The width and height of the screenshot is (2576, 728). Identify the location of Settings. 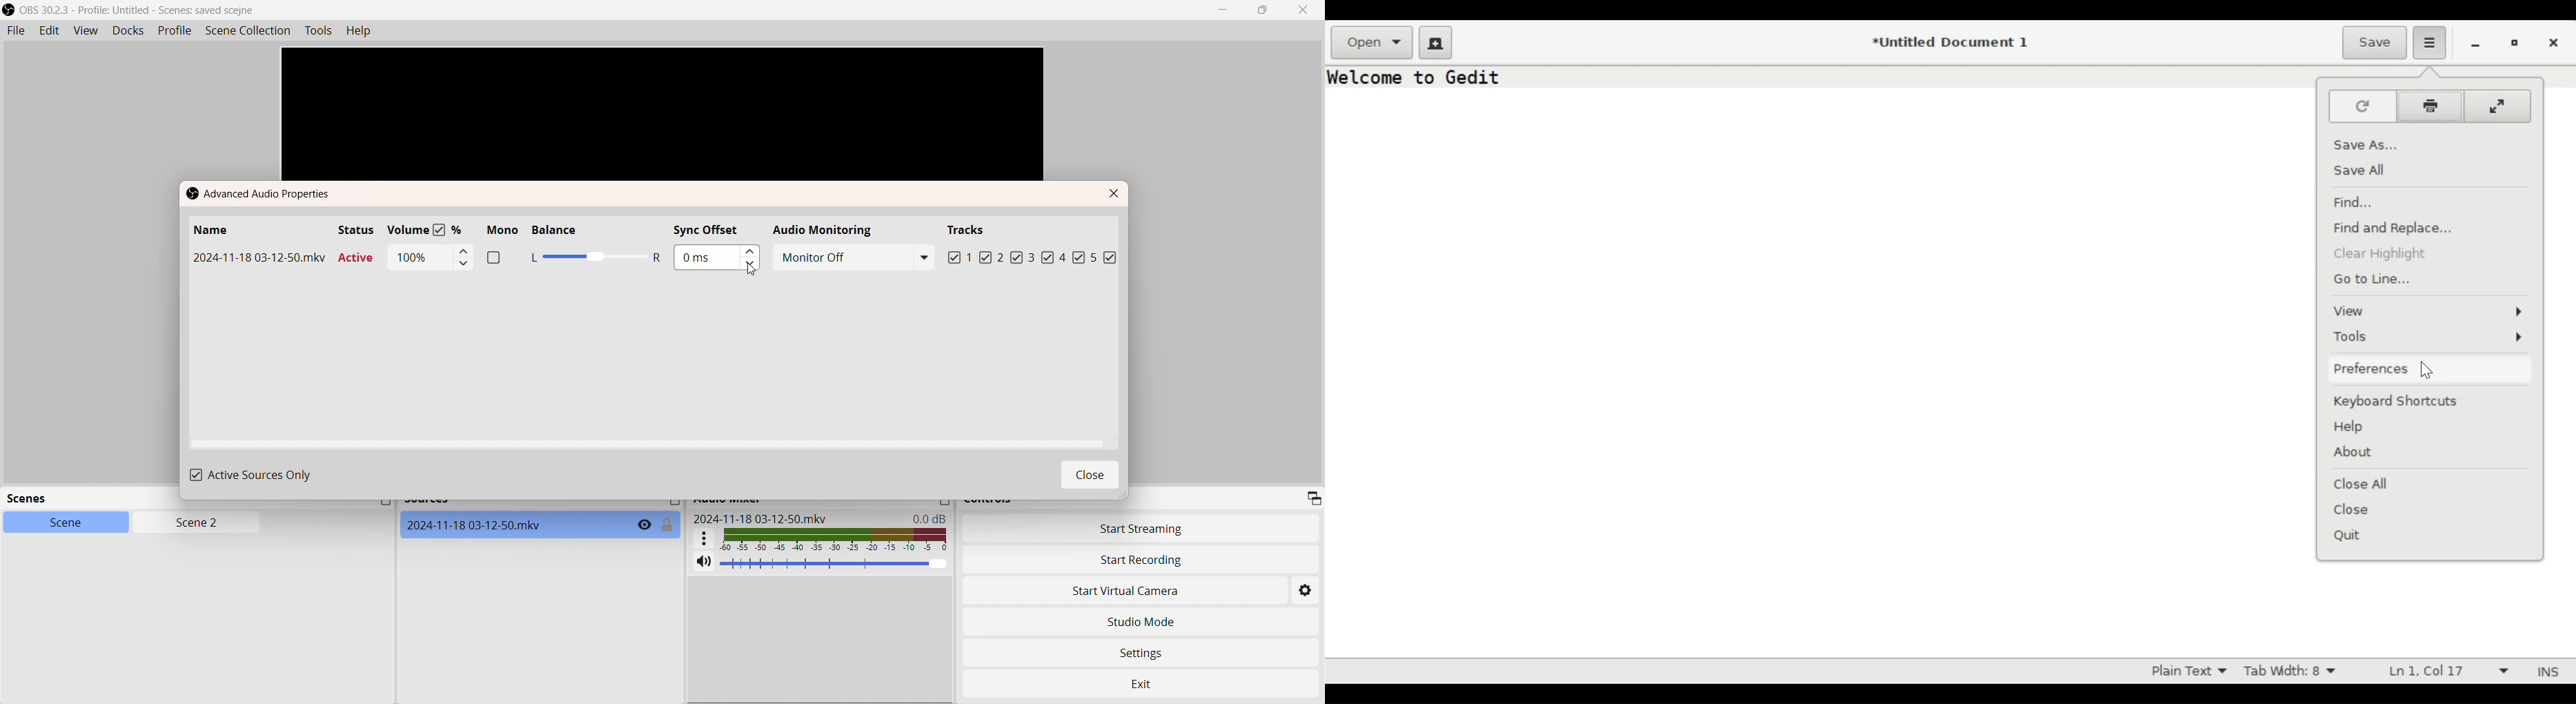
(1150, 650).